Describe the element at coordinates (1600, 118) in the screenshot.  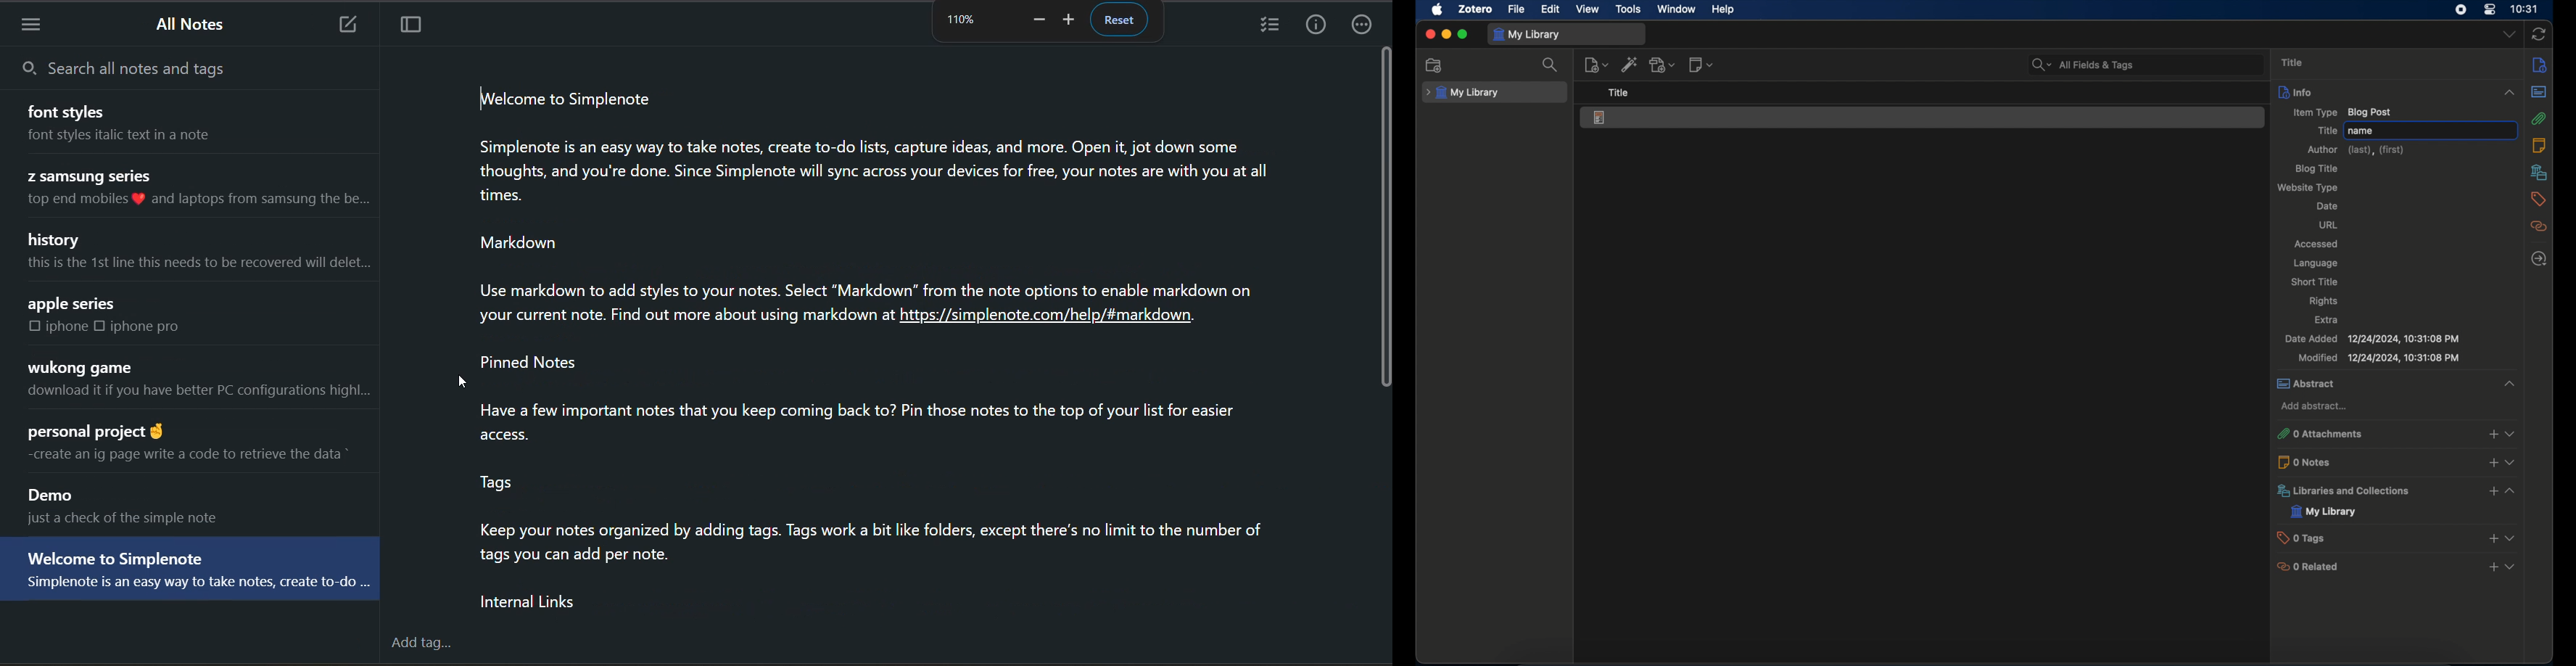
I see `blogpost` at that location.